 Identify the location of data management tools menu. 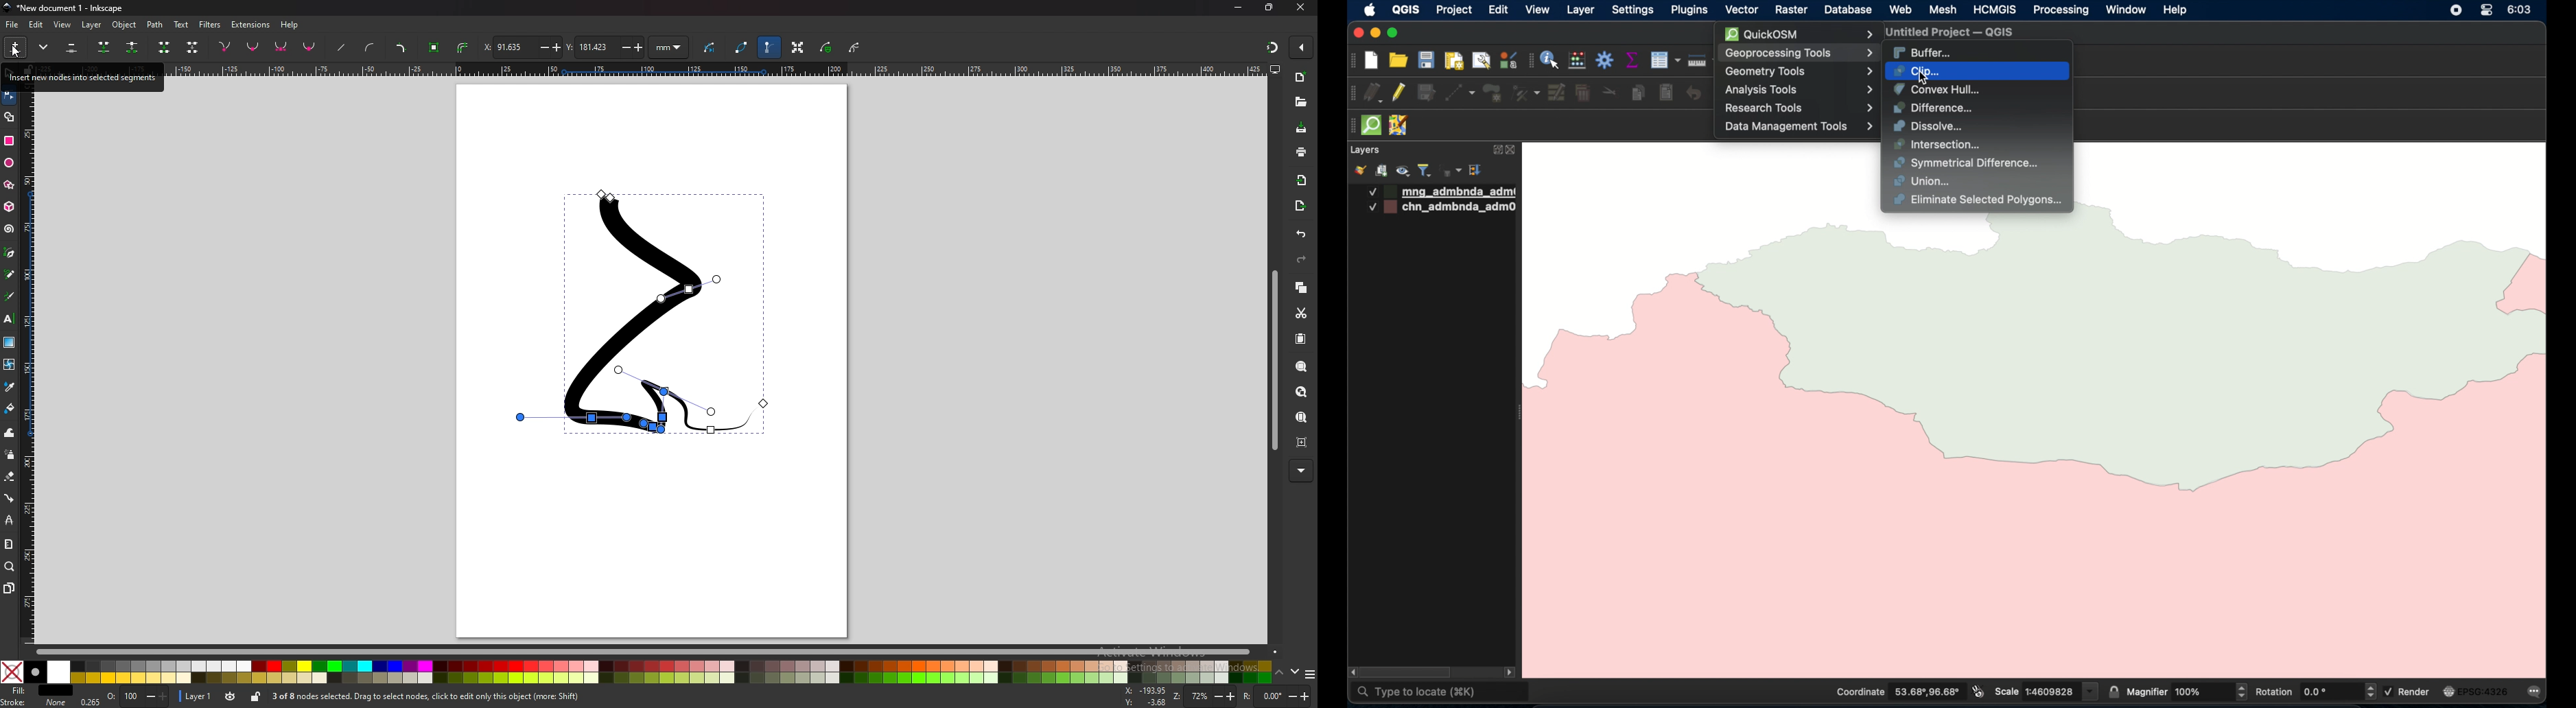
(1799, 126).